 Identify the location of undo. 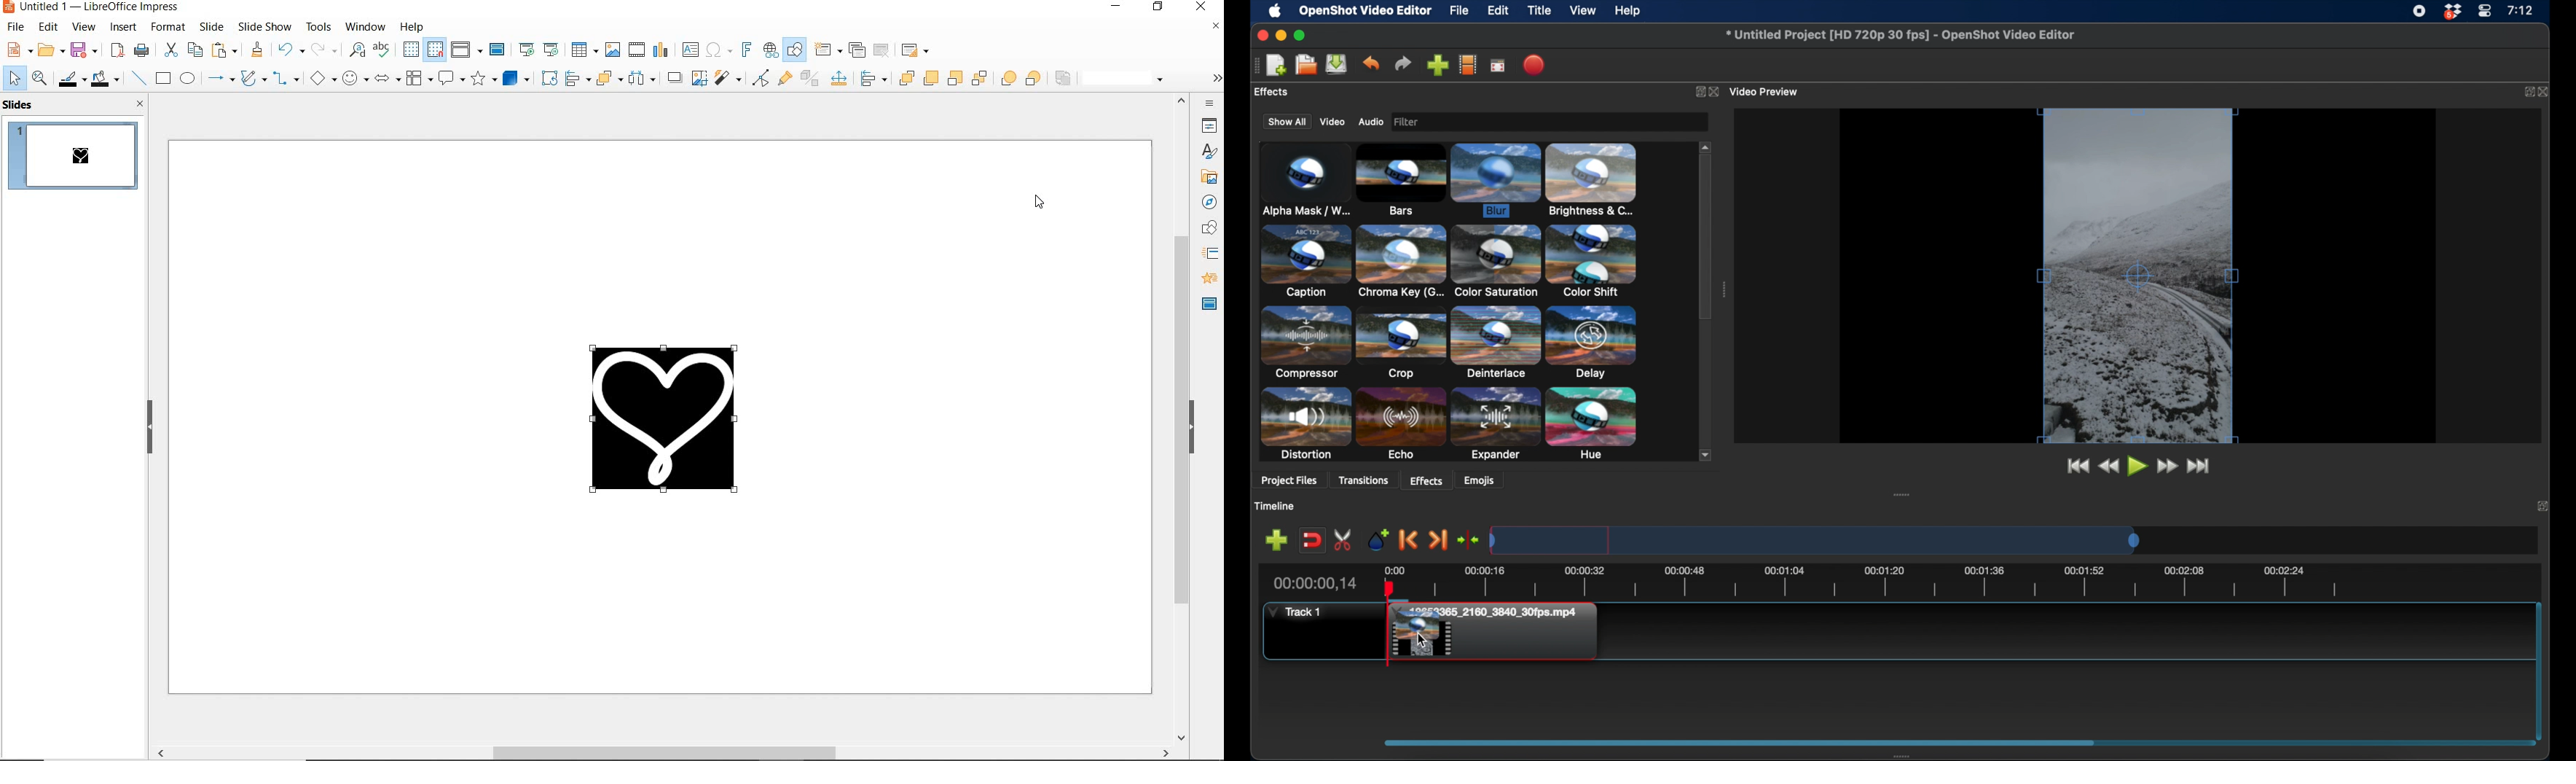
(1371, 63).